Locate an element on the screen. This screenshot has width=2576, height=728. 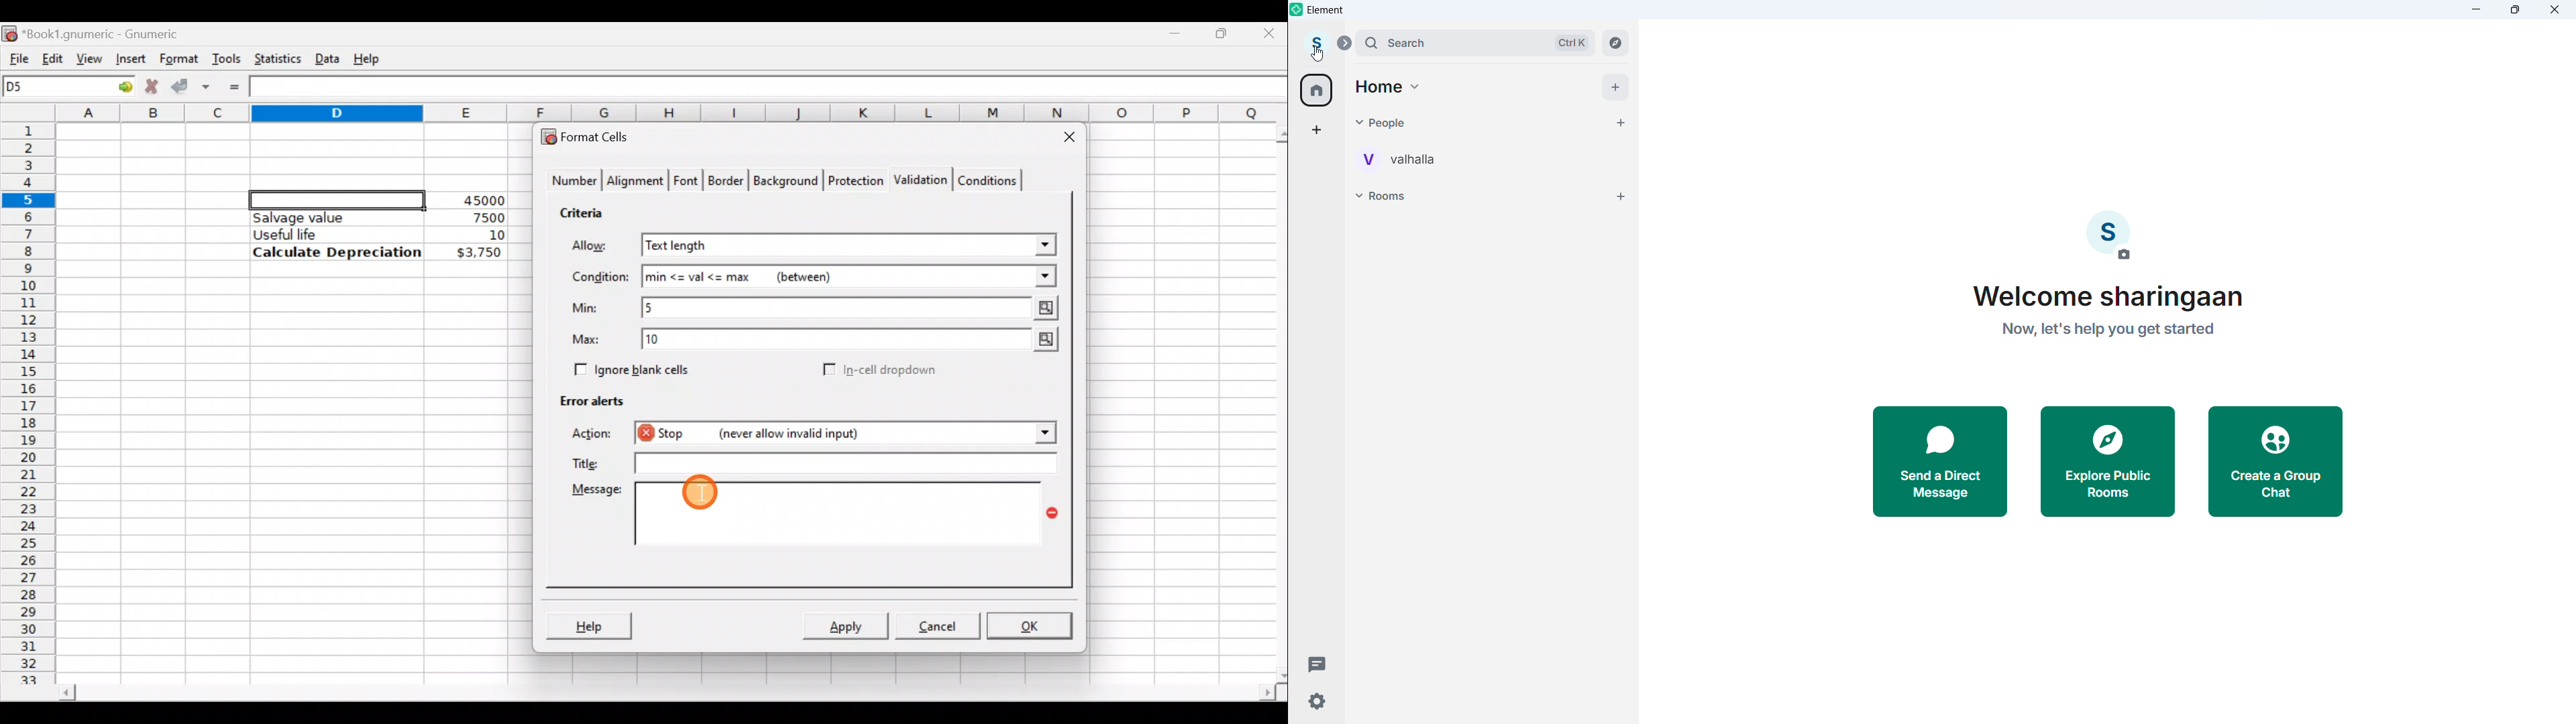
Minimize is located at coordinates (1178, 30).